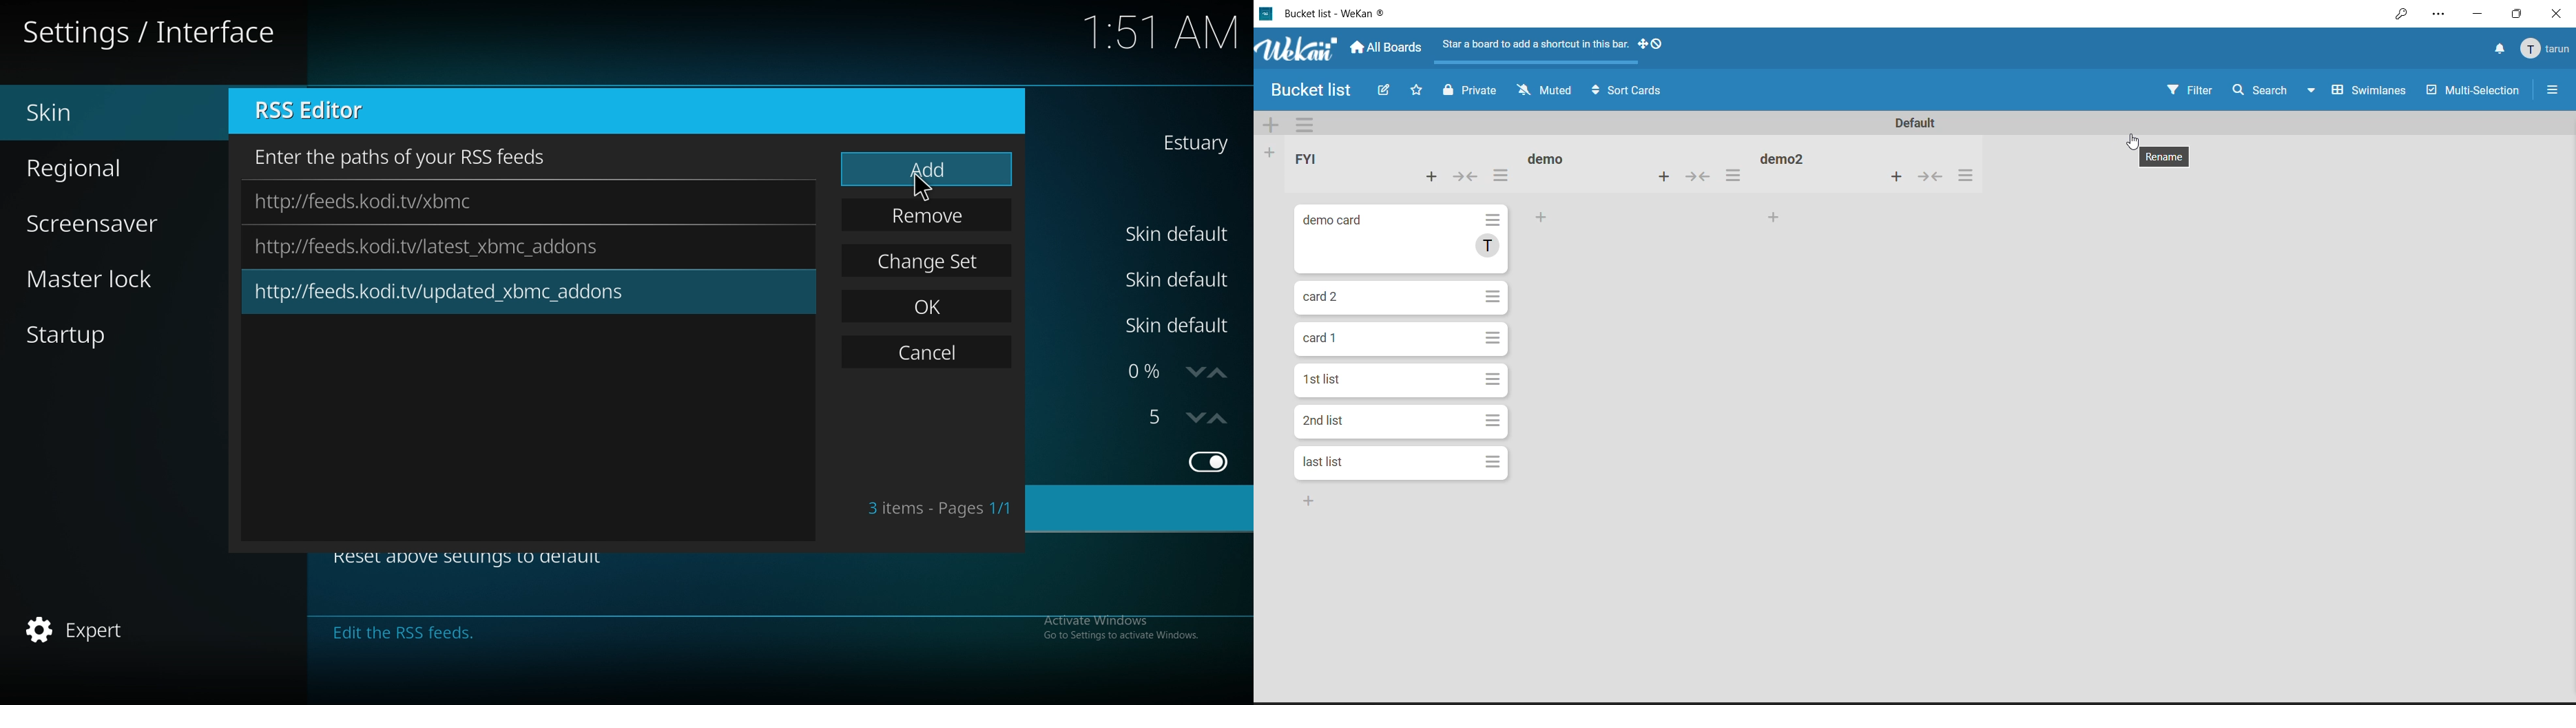  Describe the element at coordinates (929, 303) in the screenshot. I see `ok` at that location.